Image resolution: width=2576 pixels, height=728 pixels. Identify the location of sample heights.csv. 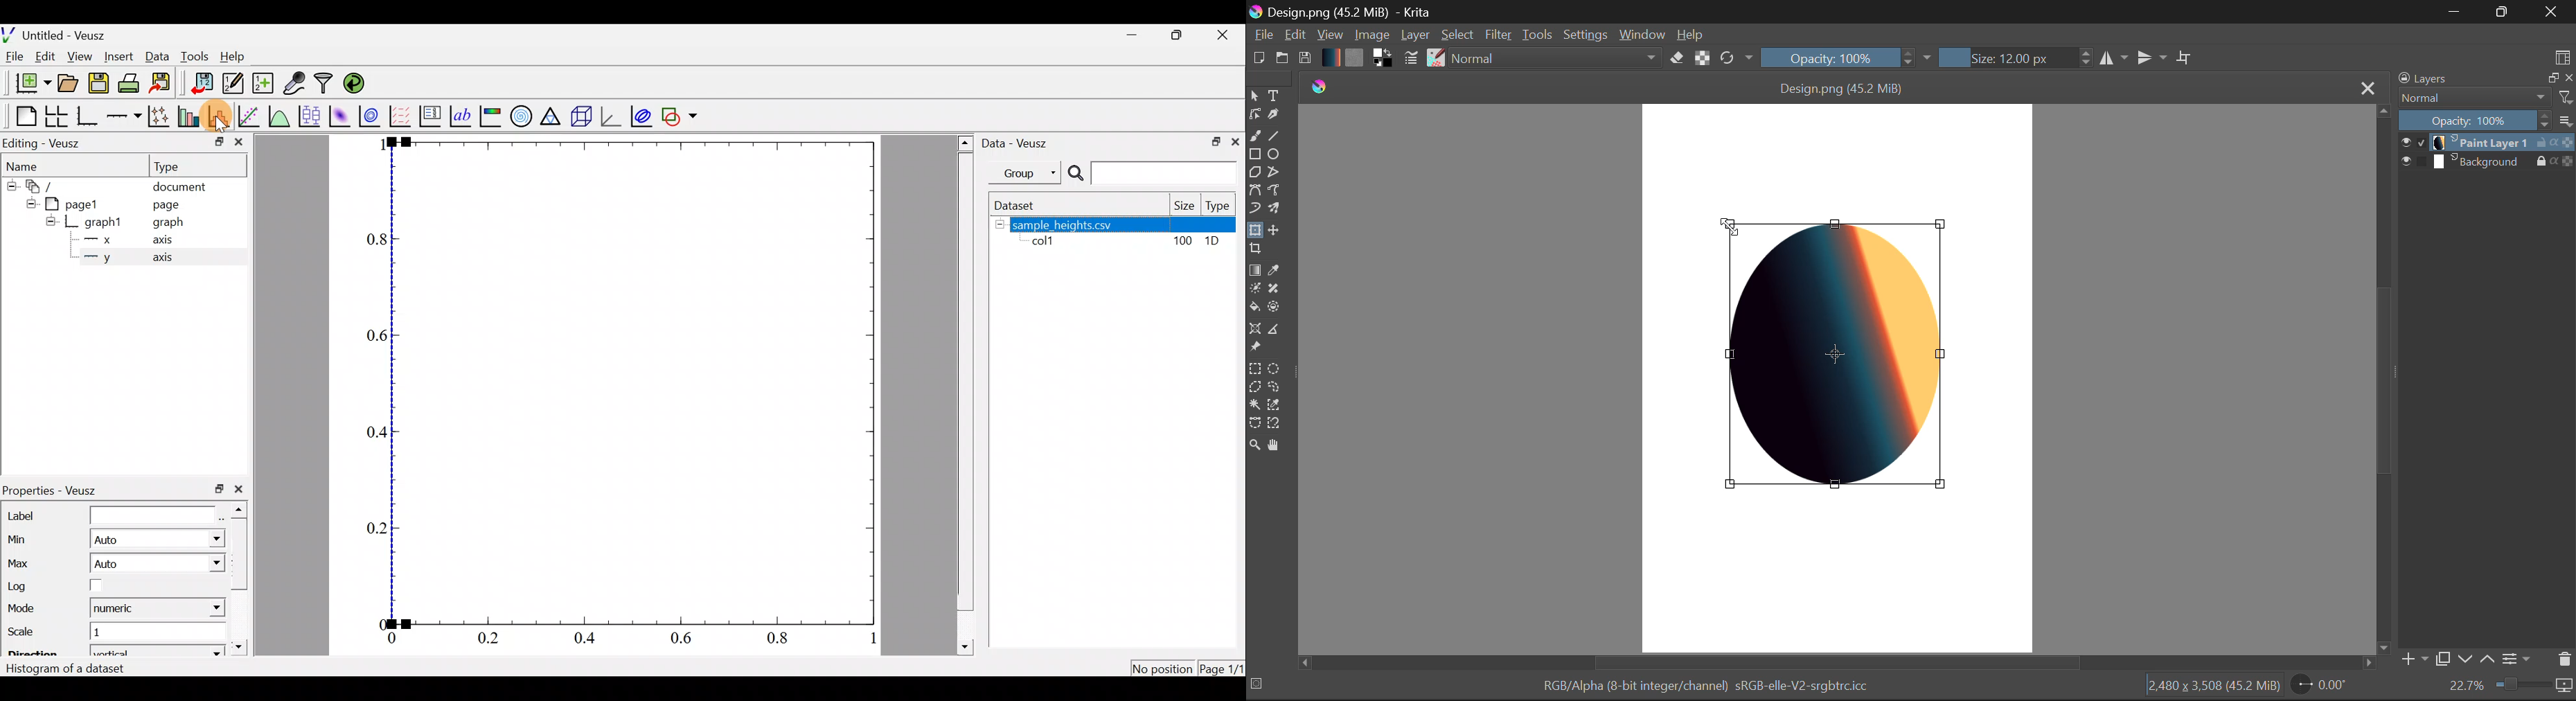
(1125, 225).